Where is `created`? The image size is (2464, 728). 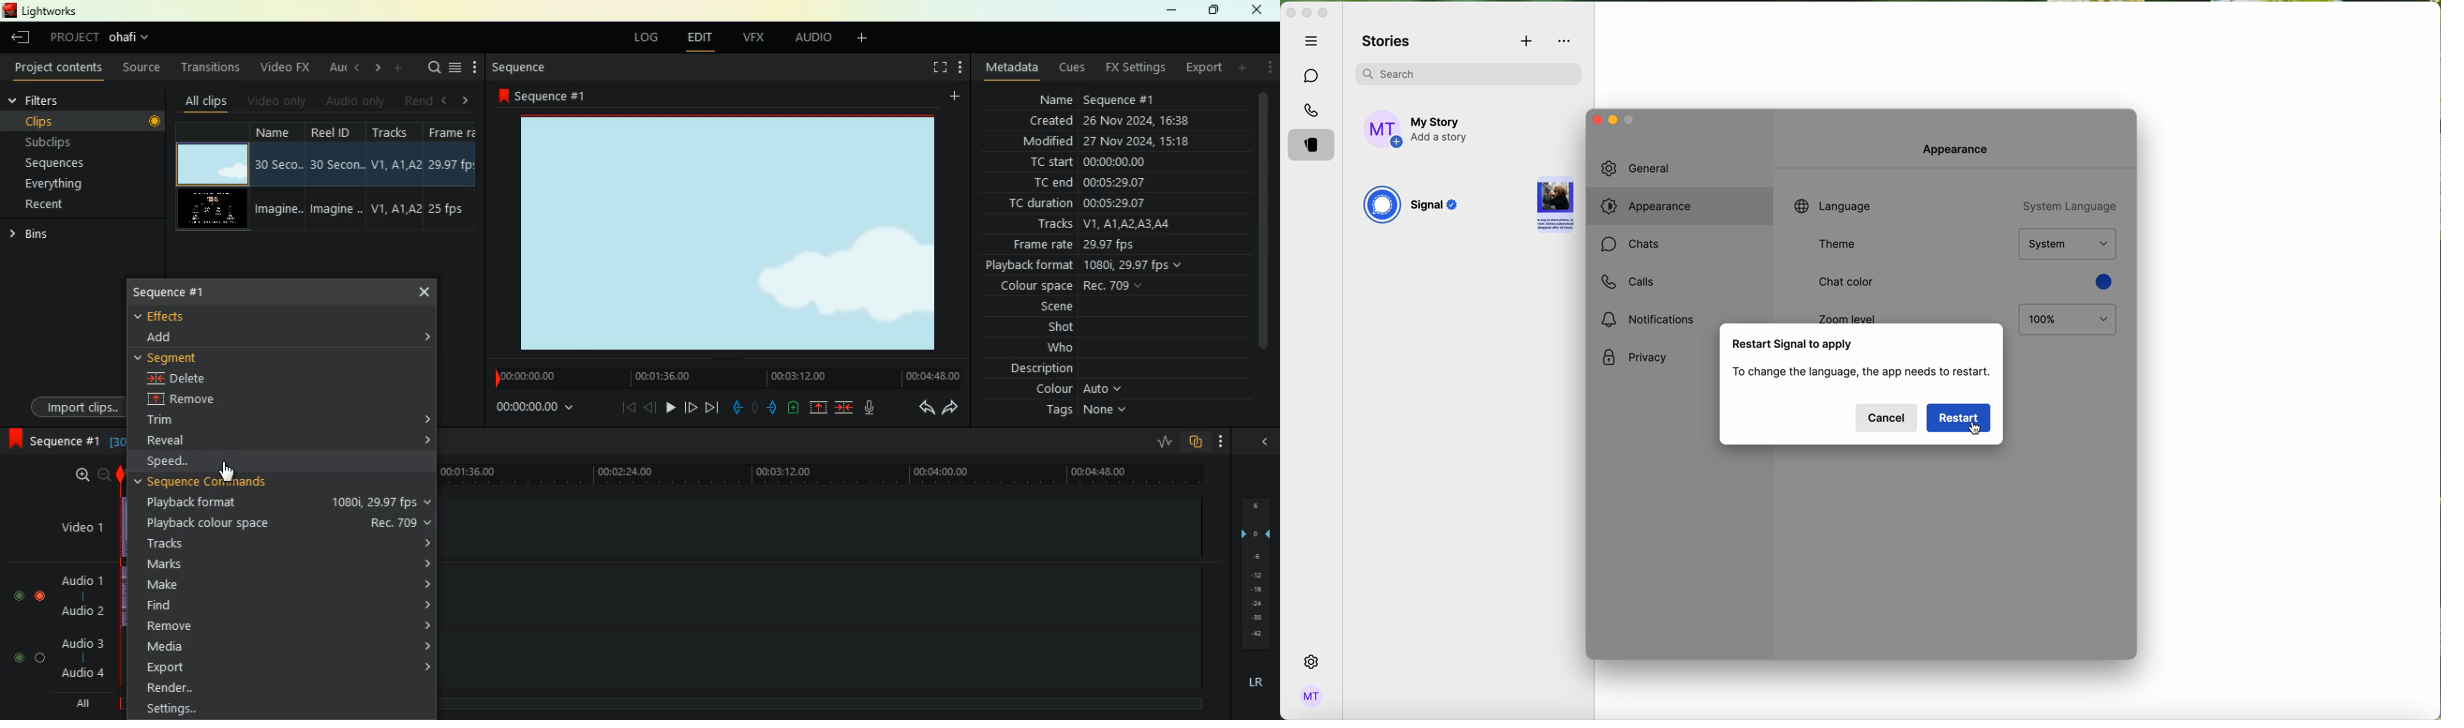 created is located at coordinates (1111, 120).